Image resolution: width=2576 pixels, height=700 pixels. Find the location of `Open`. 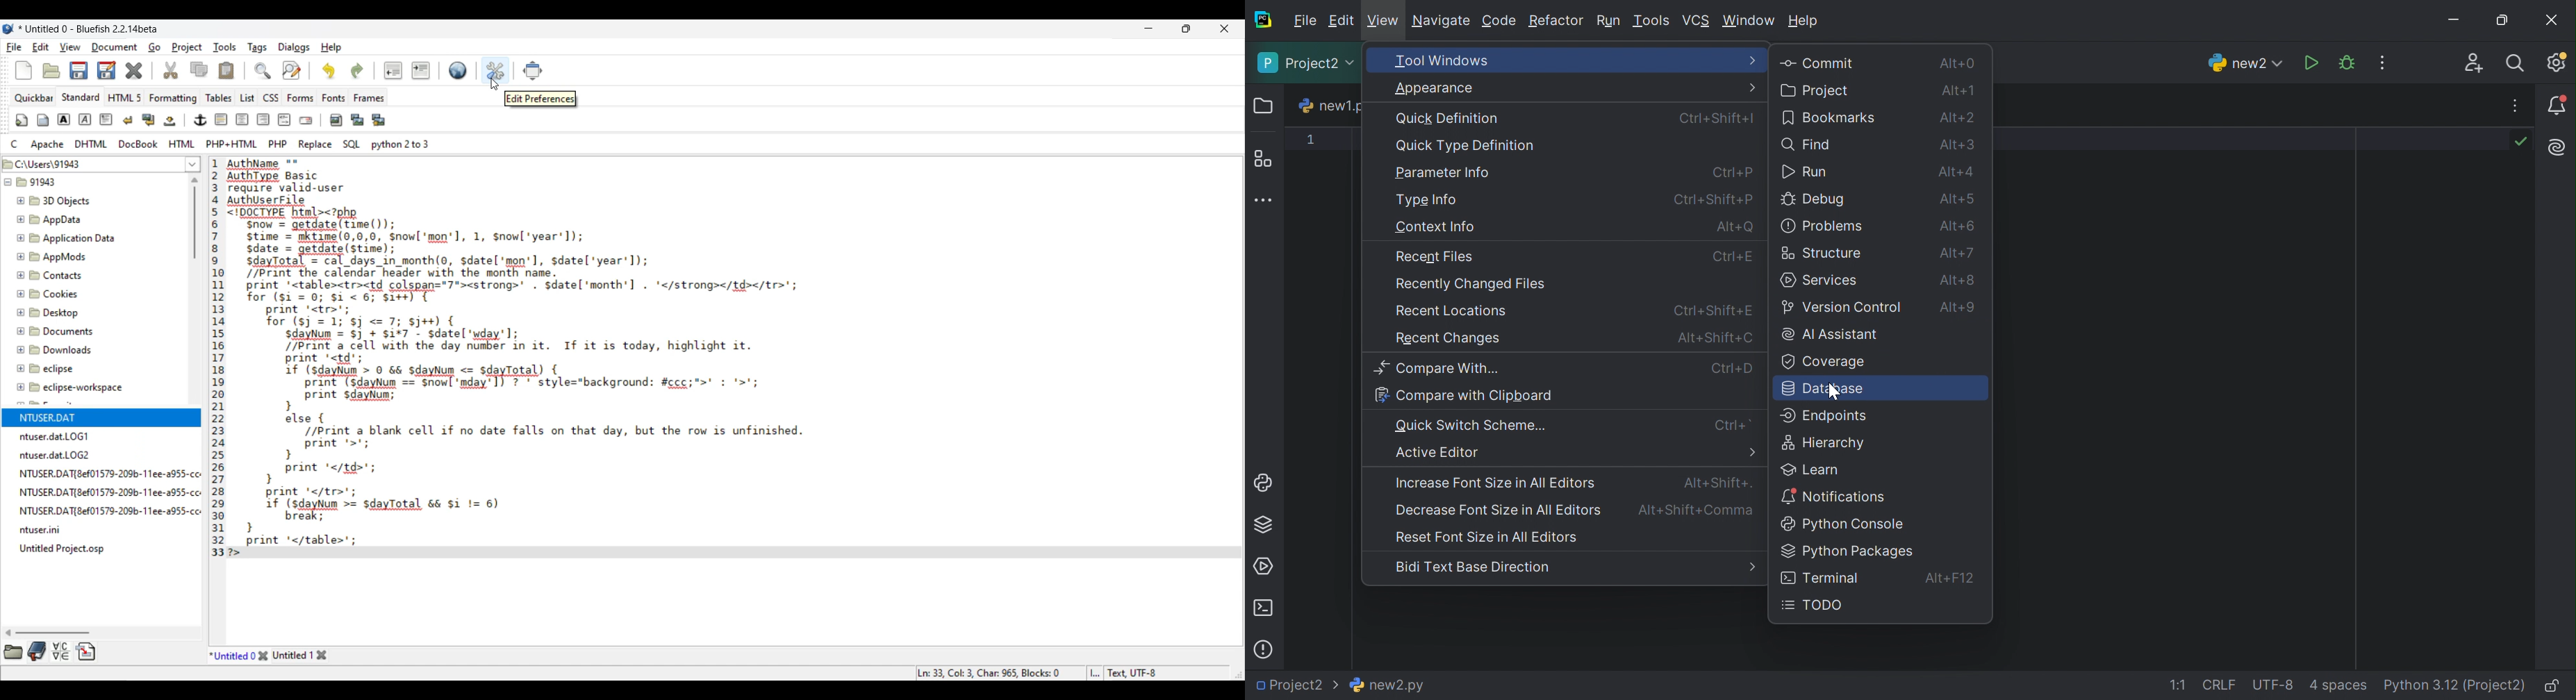

Open is located at coordinates (51, 71).